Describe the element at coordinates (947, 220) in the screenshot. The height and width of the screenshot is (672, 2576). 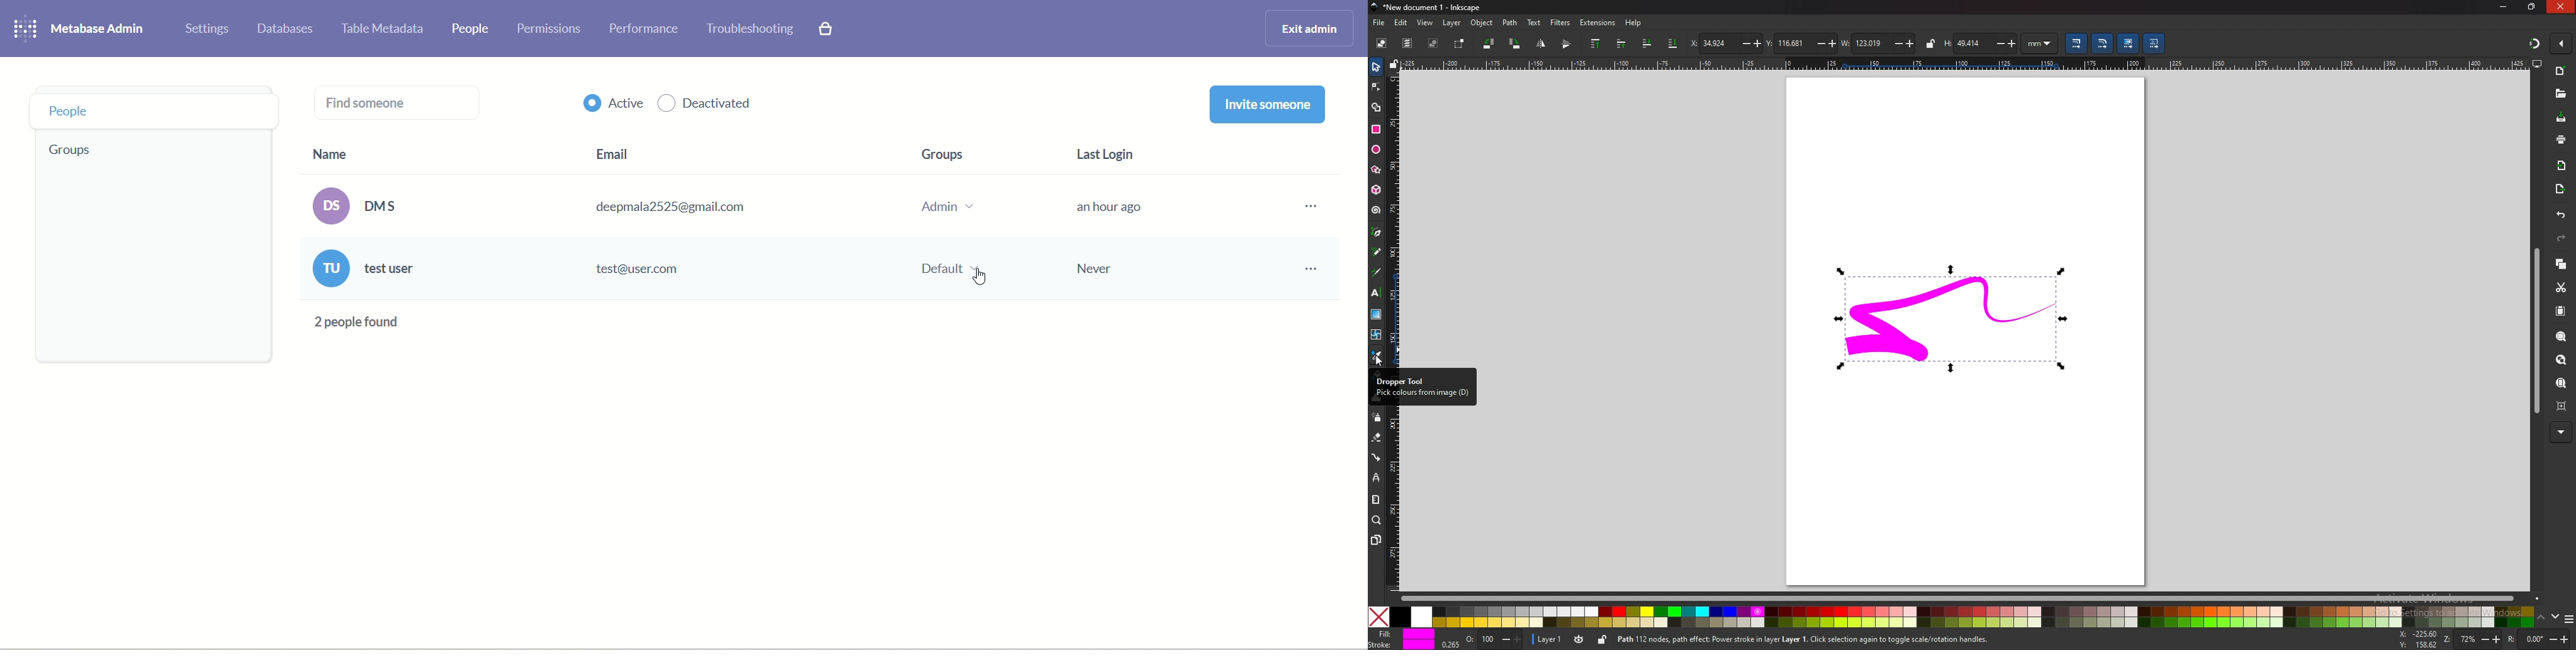
I see `group` at that location.